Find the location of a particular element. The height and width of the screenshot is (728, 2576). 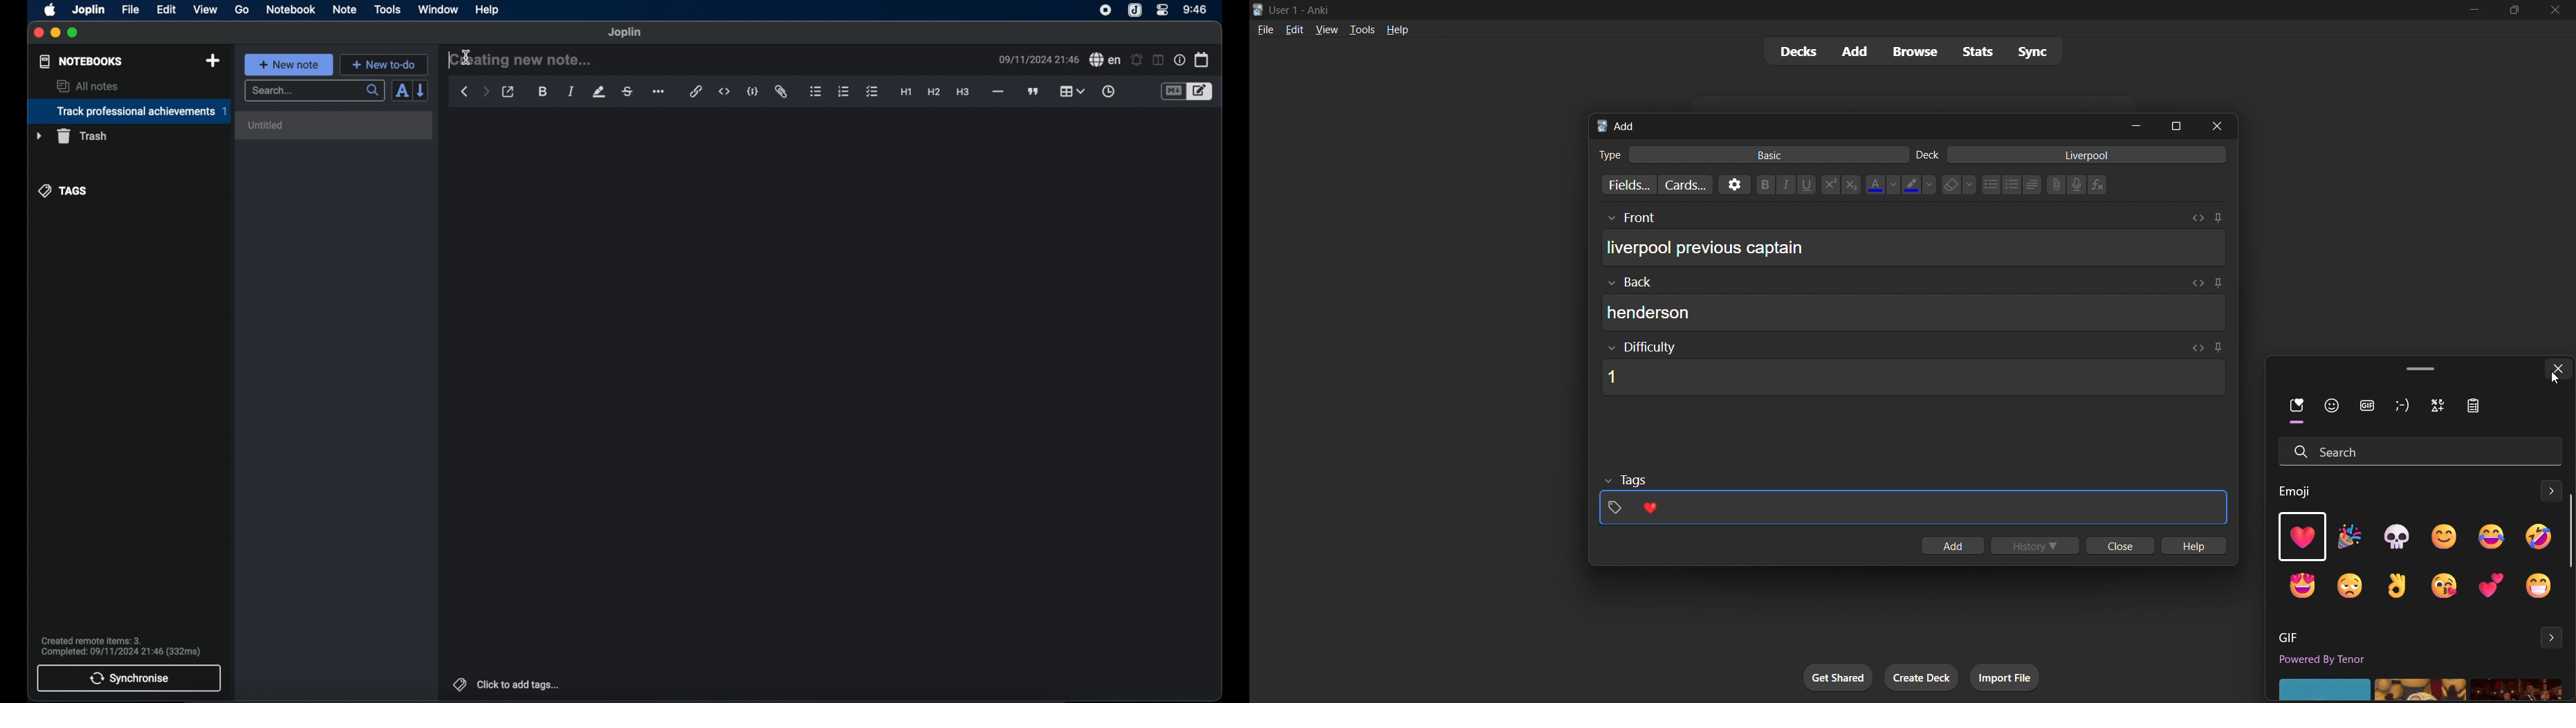

help is located at coordinates (1399, 28).